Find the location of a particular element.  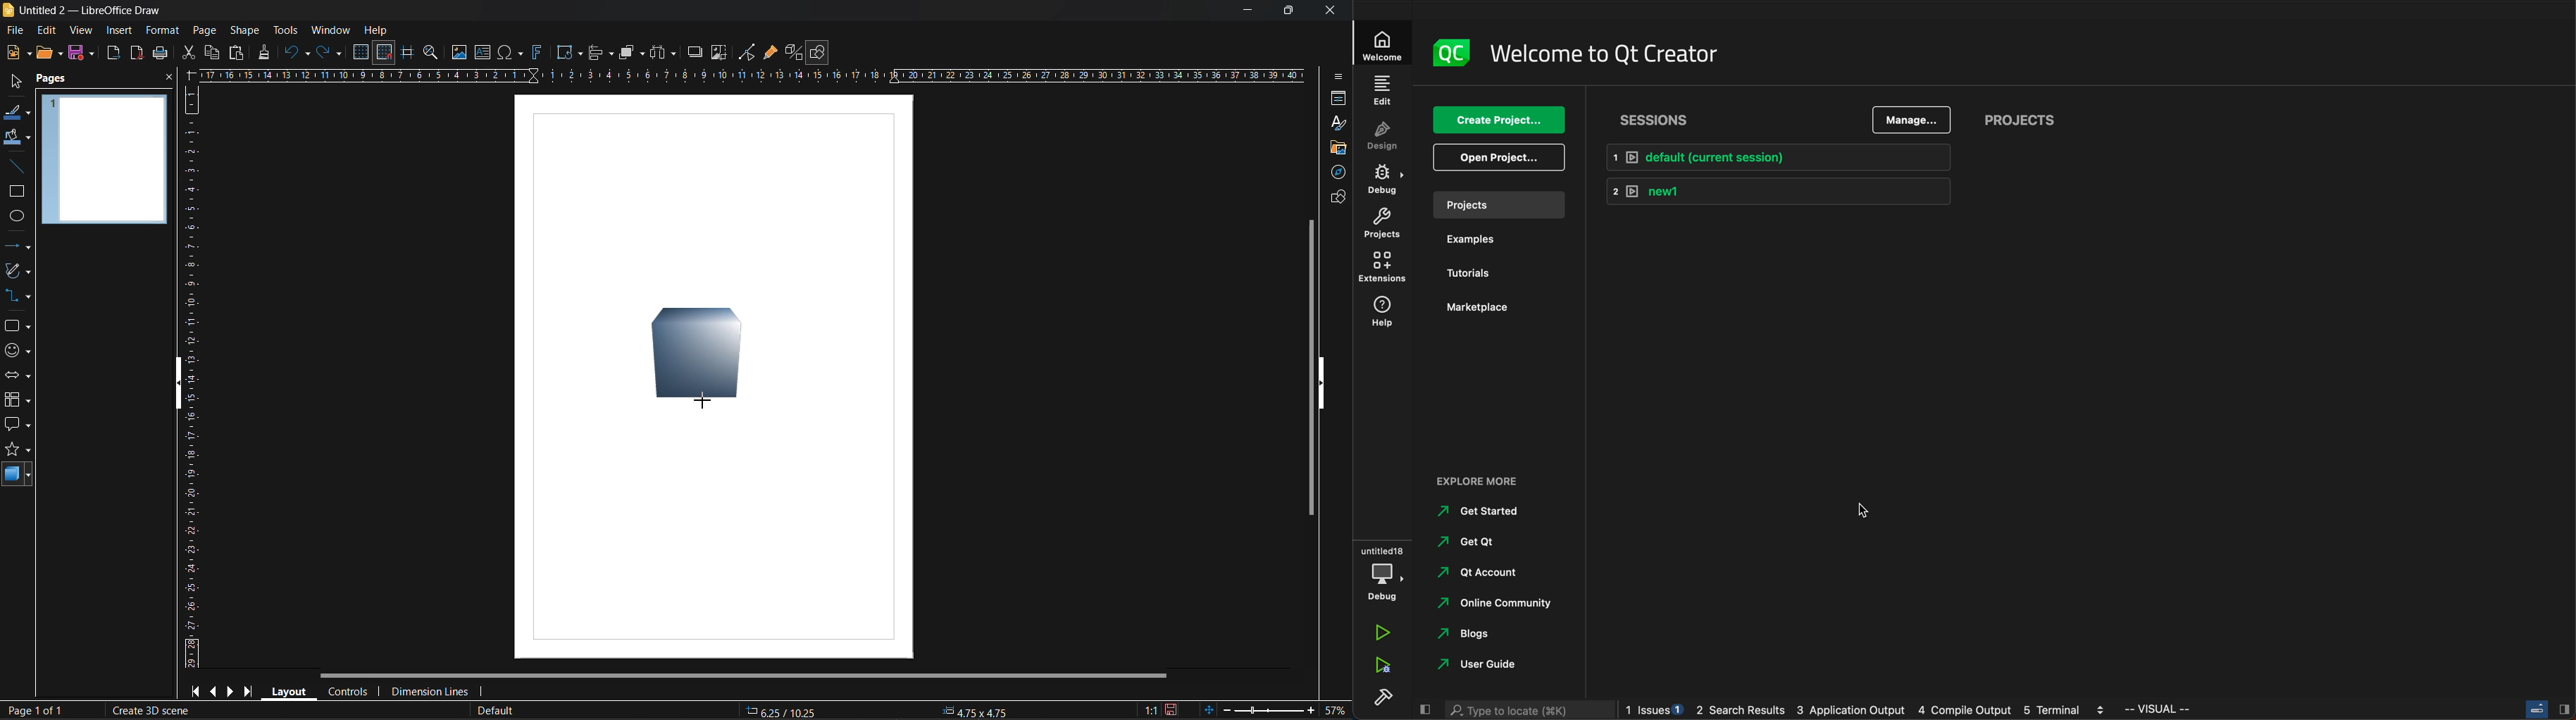

insert line is located at coordinates (16, 166).